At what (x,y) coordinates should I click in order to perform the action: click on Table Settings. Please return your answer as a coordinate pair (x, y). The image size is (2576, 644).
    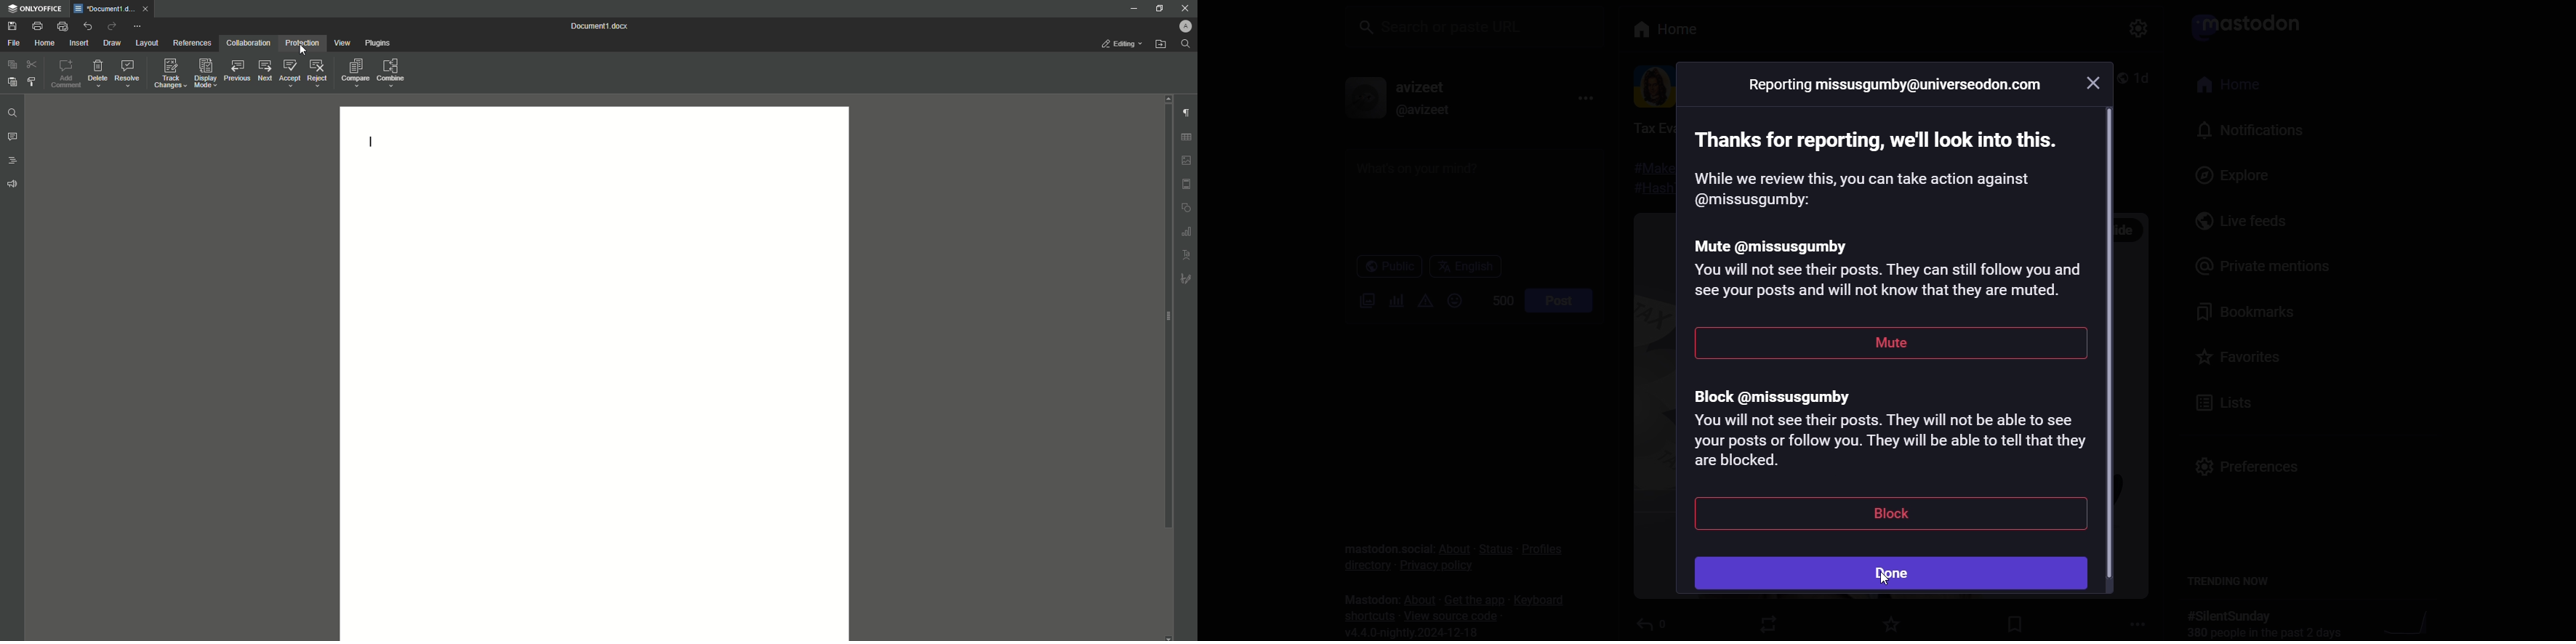
    Looking at the image, I should click on (1187, 137).